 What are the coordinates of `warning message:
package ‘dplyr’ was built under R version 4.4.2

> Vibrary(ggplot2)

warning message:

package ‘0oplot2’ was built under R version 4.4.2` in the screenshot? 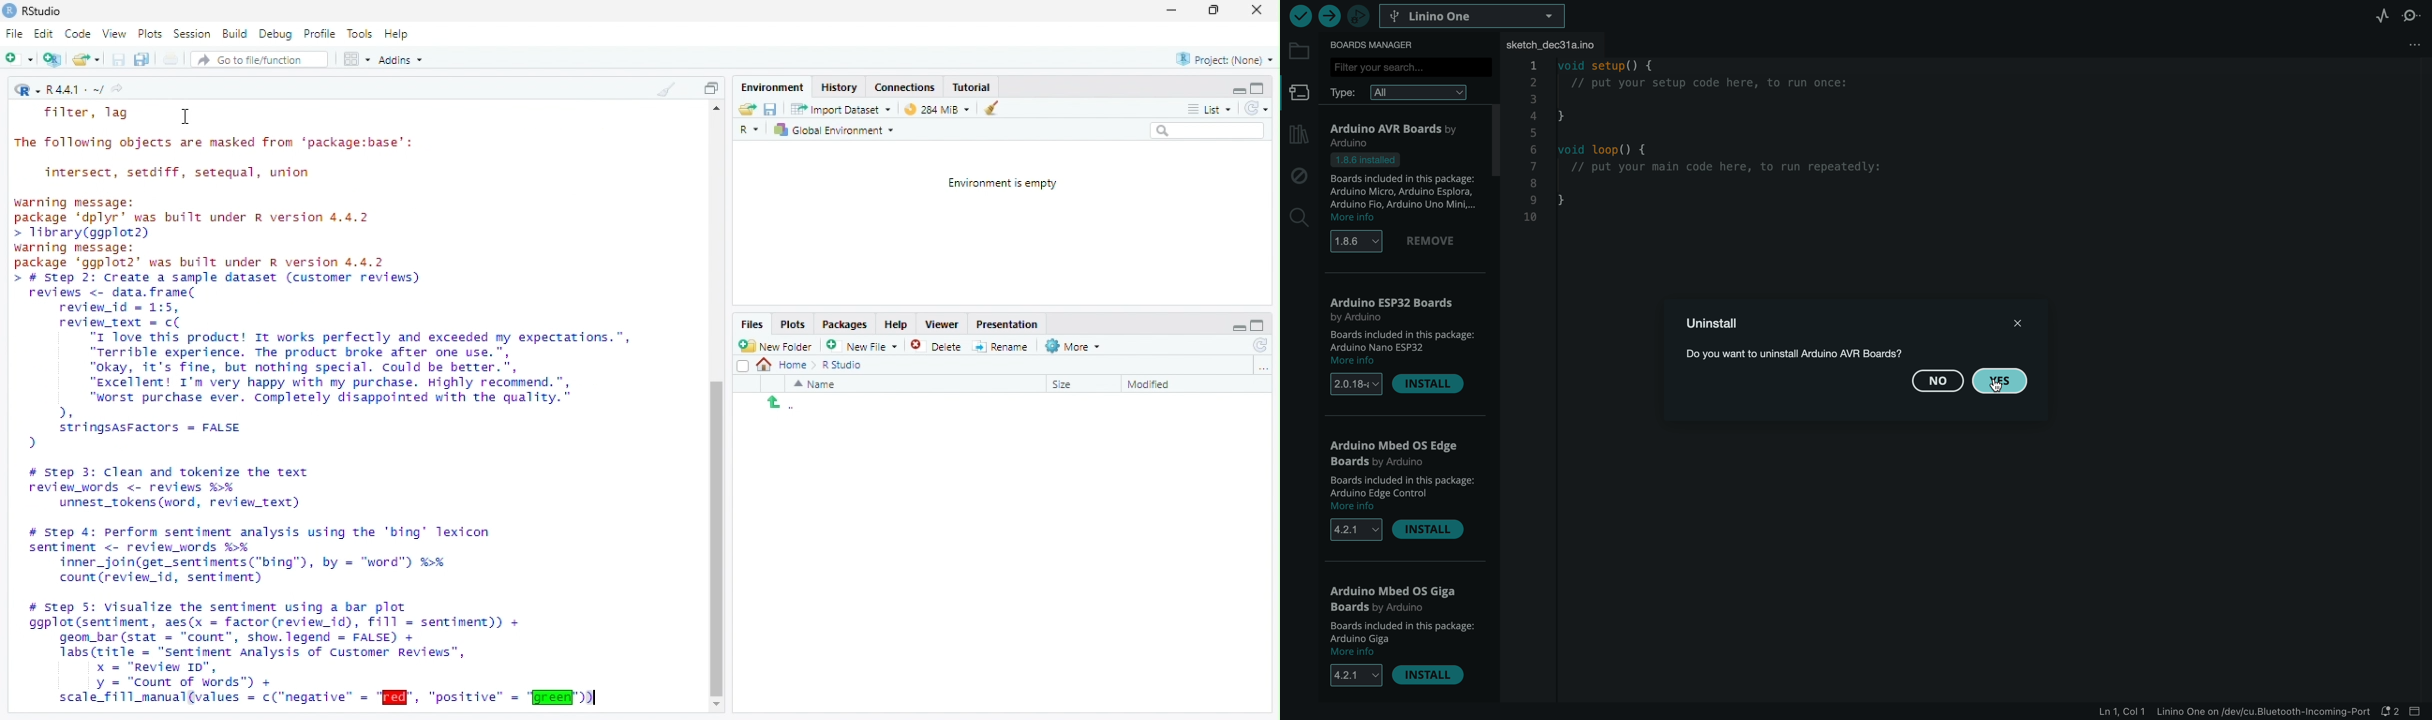 It's located at (205, 233).